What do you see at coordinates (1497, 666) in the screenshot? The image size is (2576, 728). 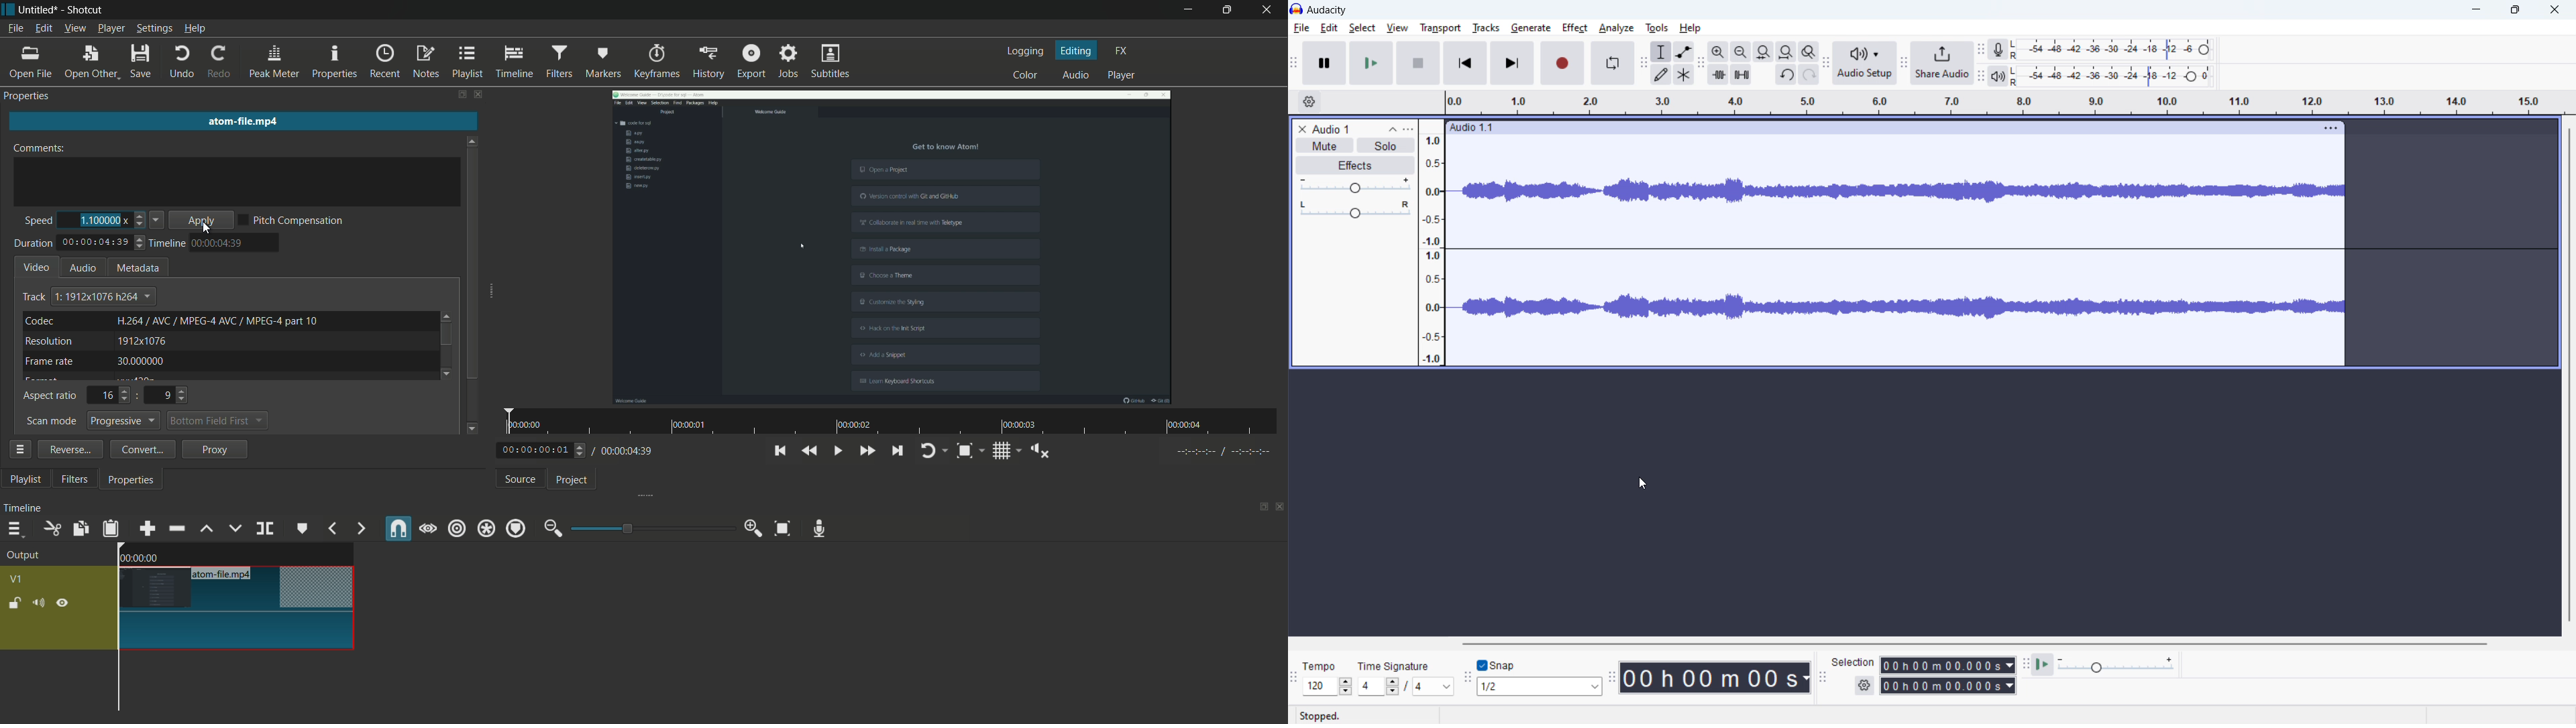 I see `toggle snap` at bounding box center [1497, 666].